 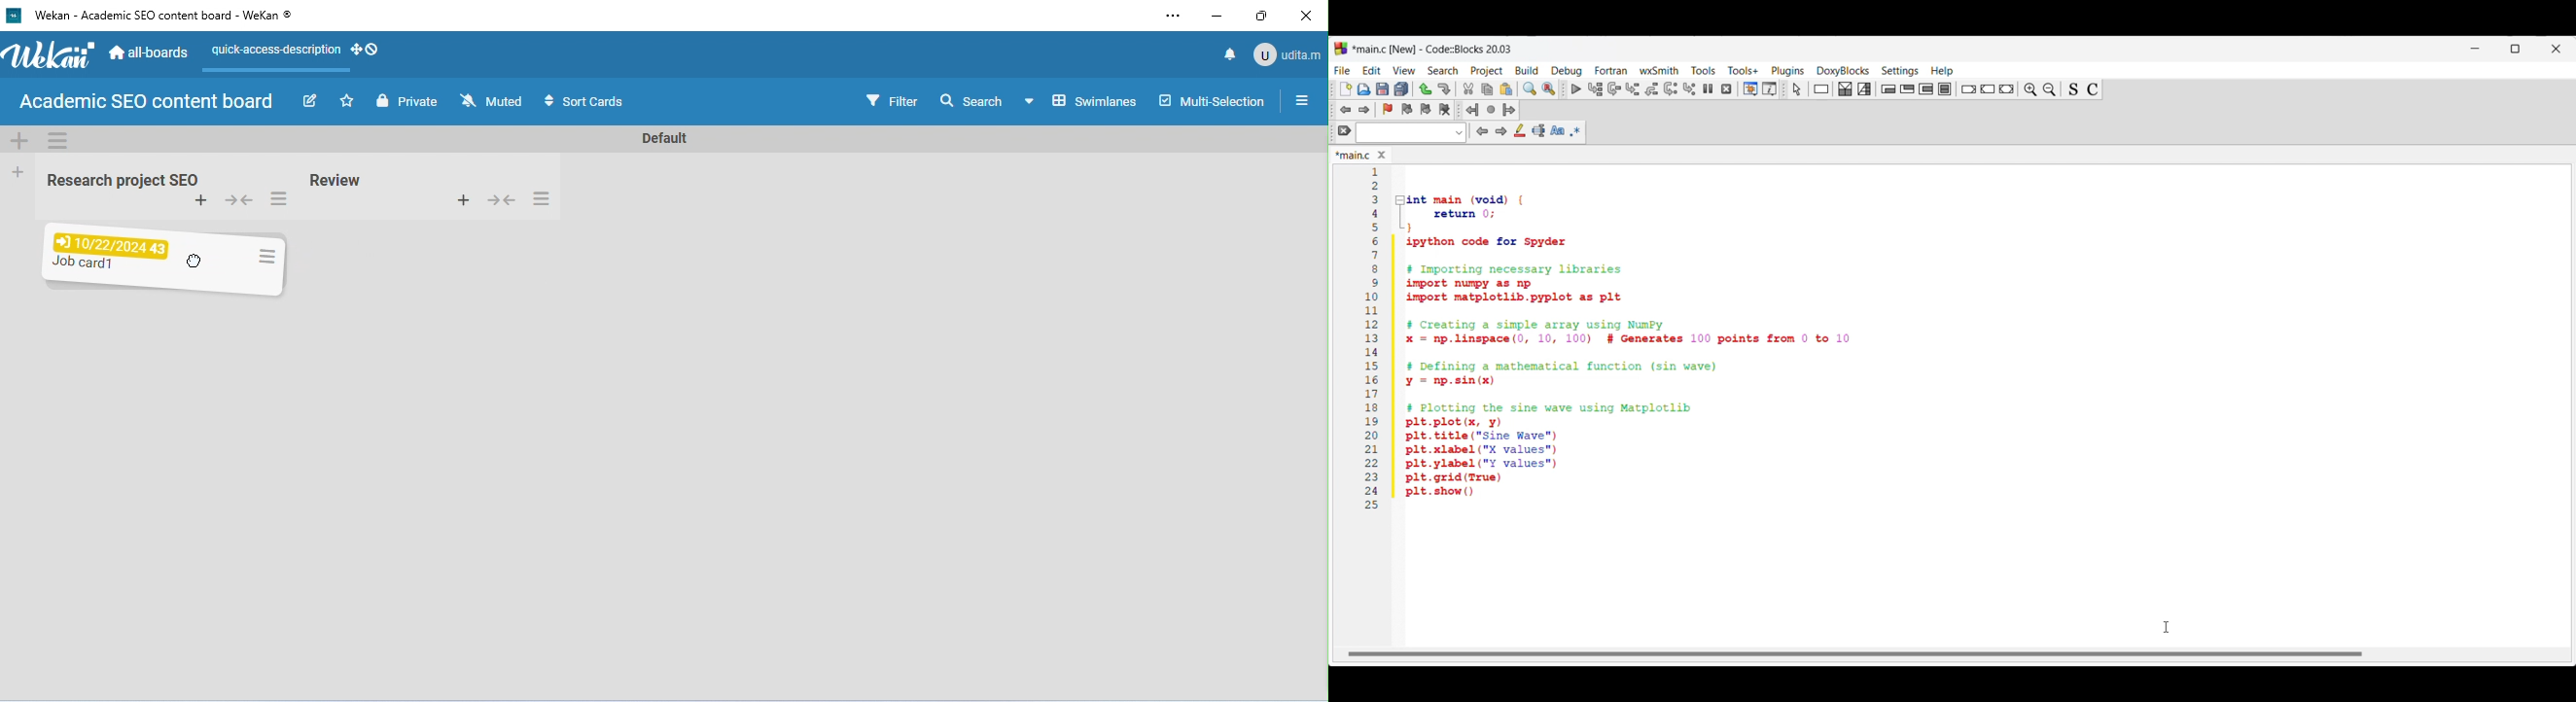 I want to click on list name: research project SEO, so click(x=118, y=181).